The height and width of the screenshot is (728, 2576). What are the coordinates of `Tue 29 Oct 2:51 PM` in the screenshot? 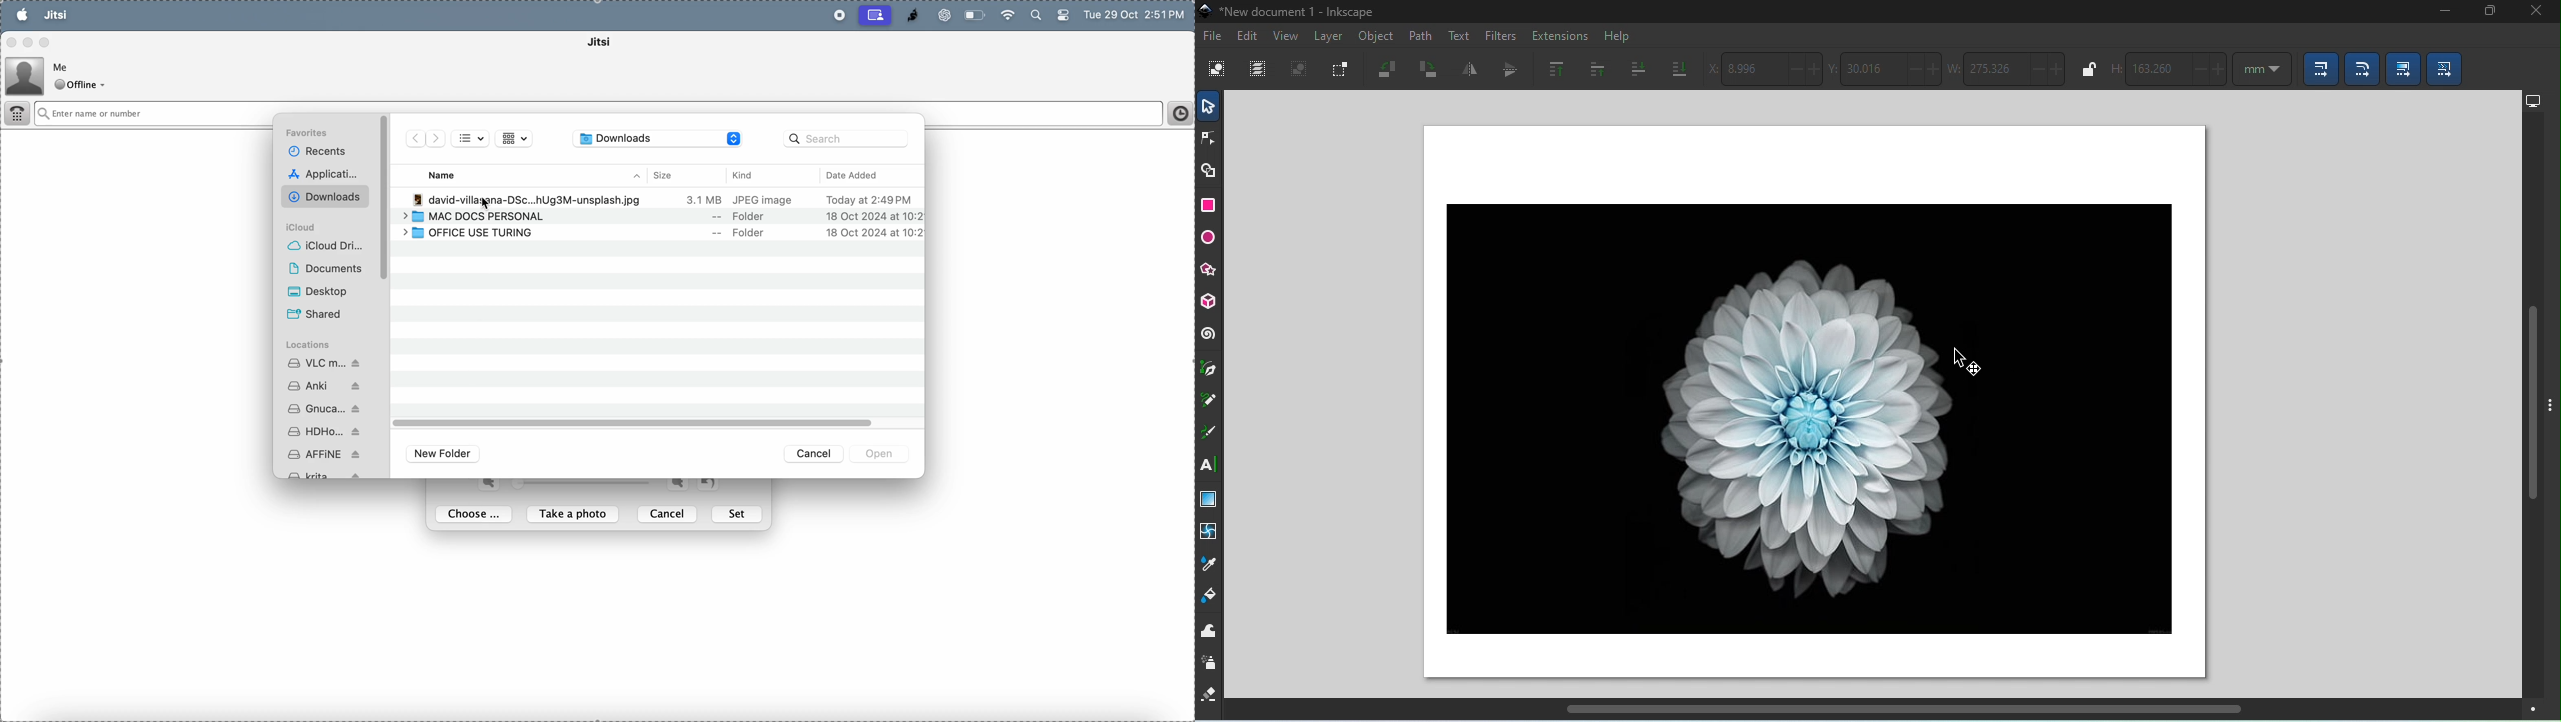 It's located at (1136, 16).